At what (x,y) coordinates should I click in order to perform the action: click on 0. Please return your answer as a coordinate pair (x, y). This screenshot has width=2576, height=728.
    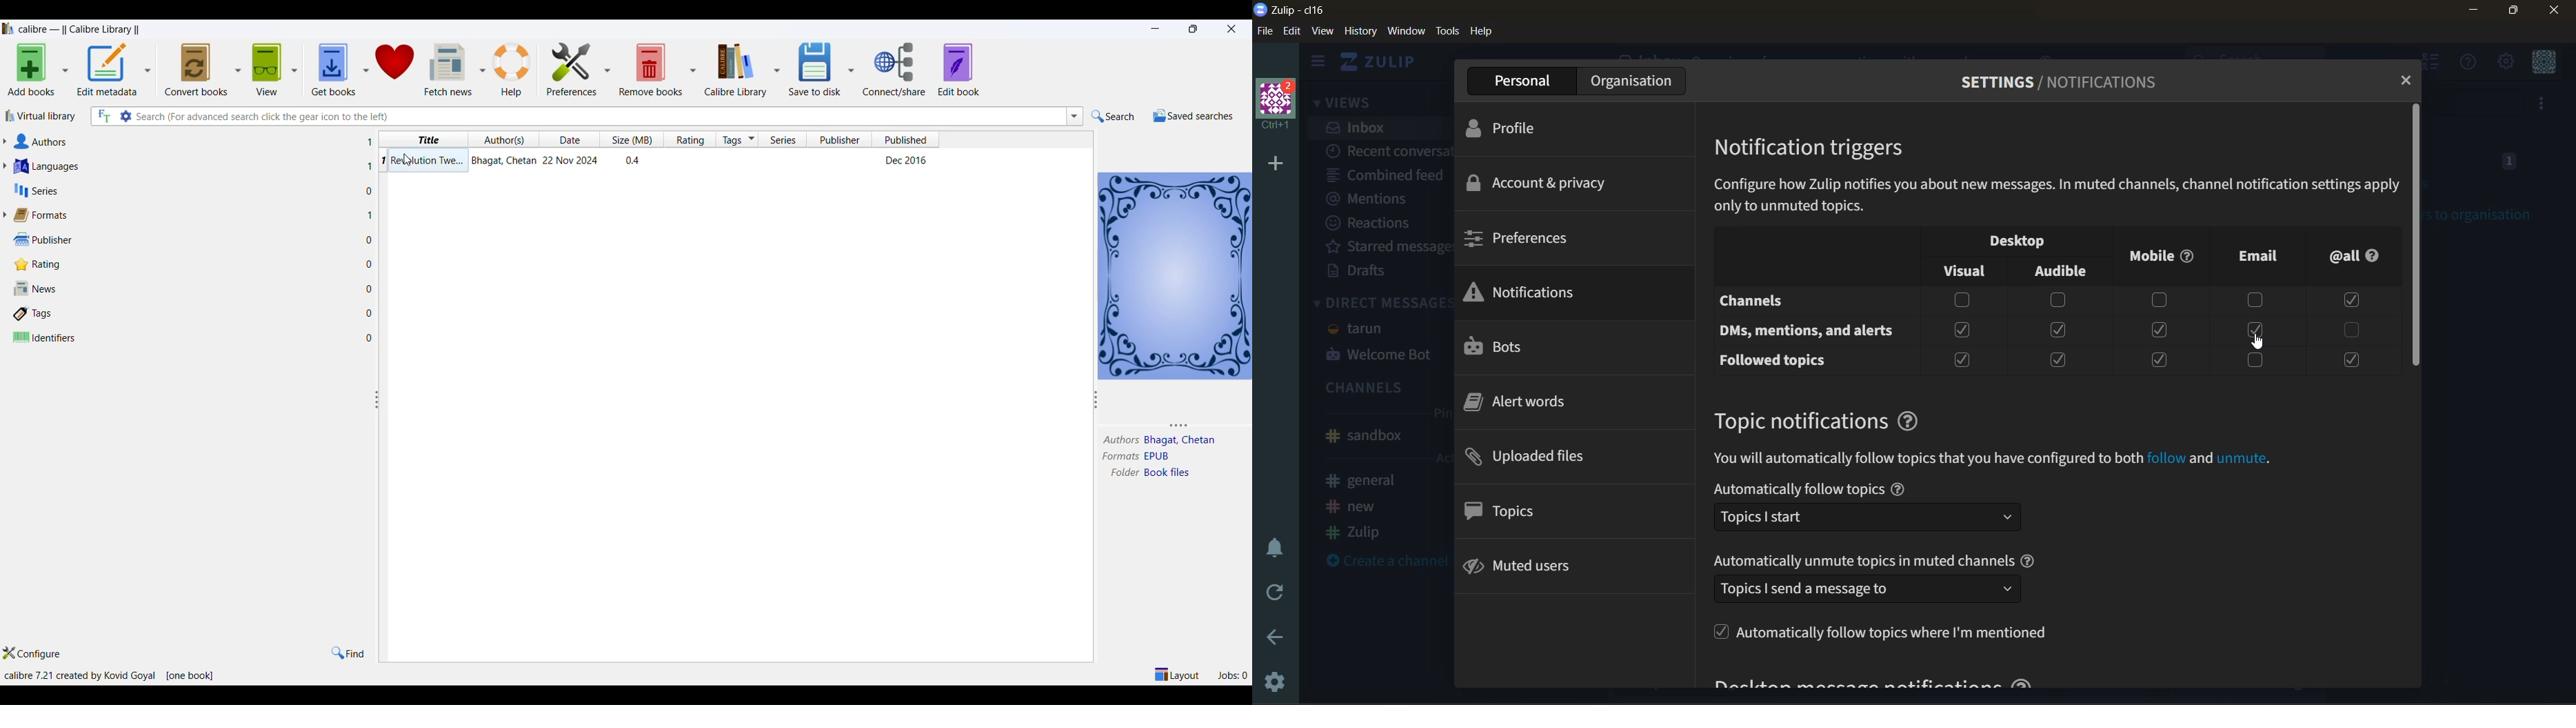
    Looking at the image, I should click on (370, 263).